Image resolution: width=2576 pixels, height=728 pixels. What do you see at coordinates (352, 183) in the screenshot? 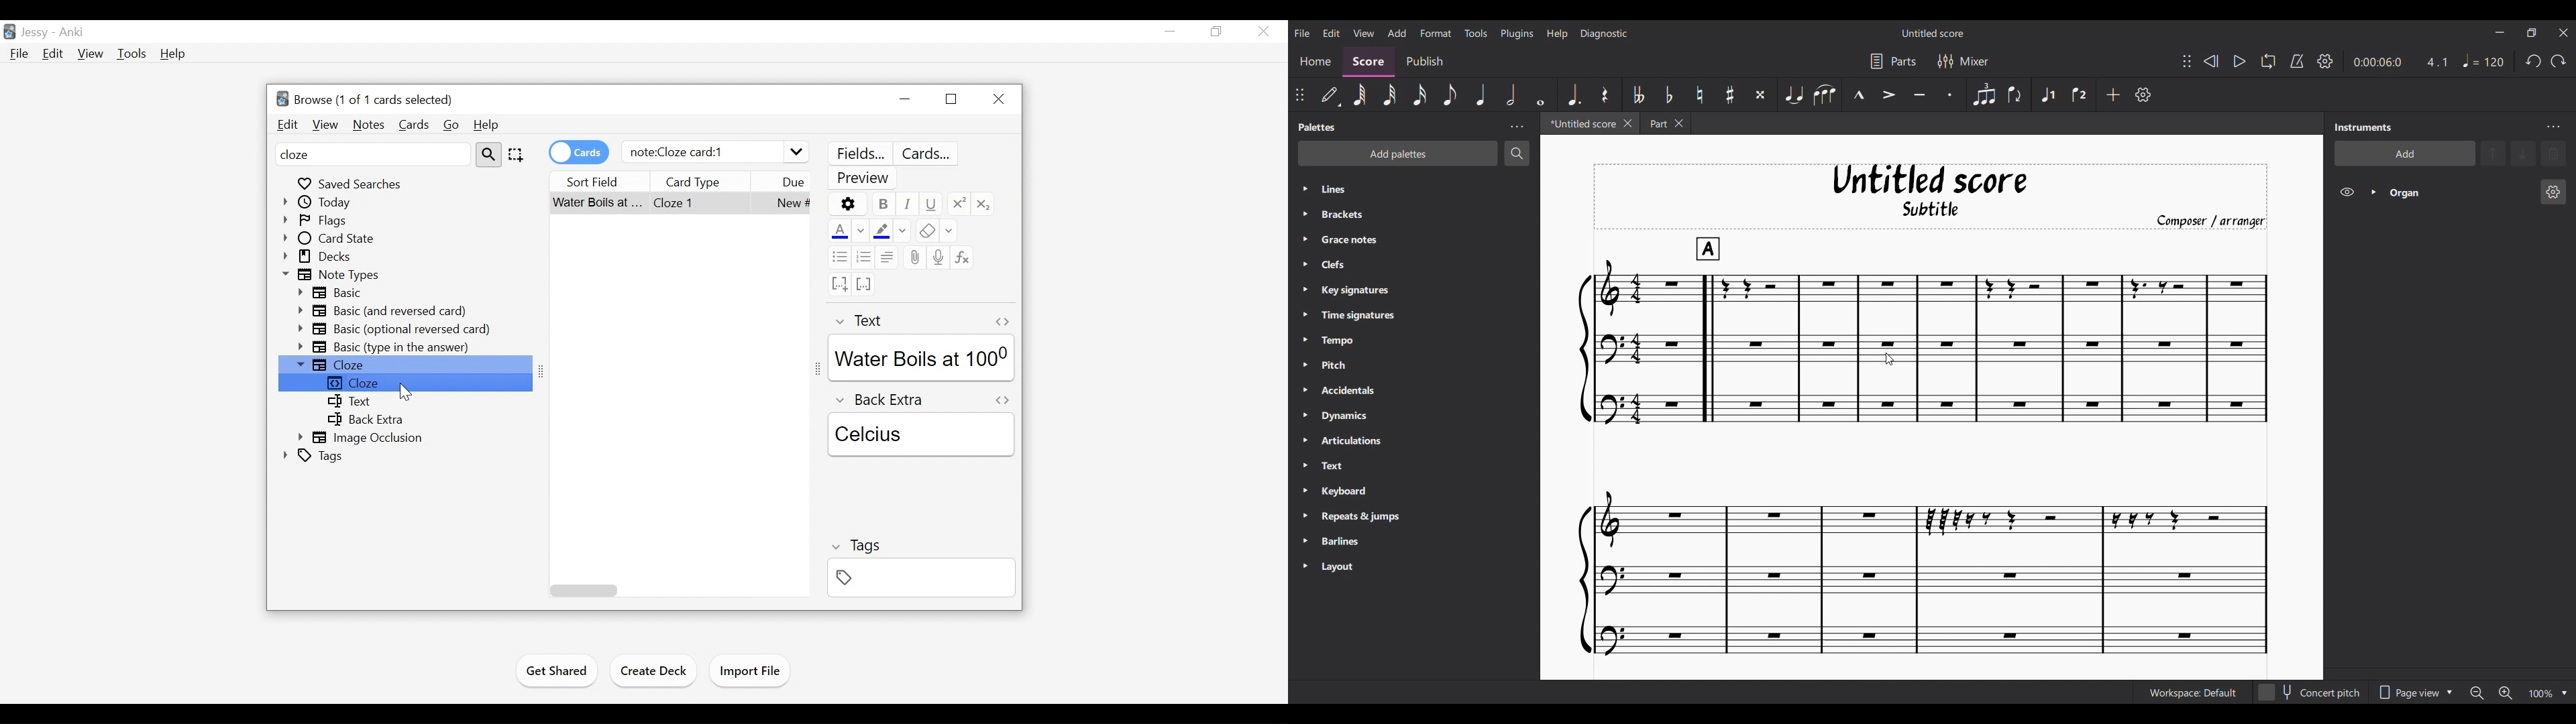
I see `Saved Searches` at bounding box center [352, 183].